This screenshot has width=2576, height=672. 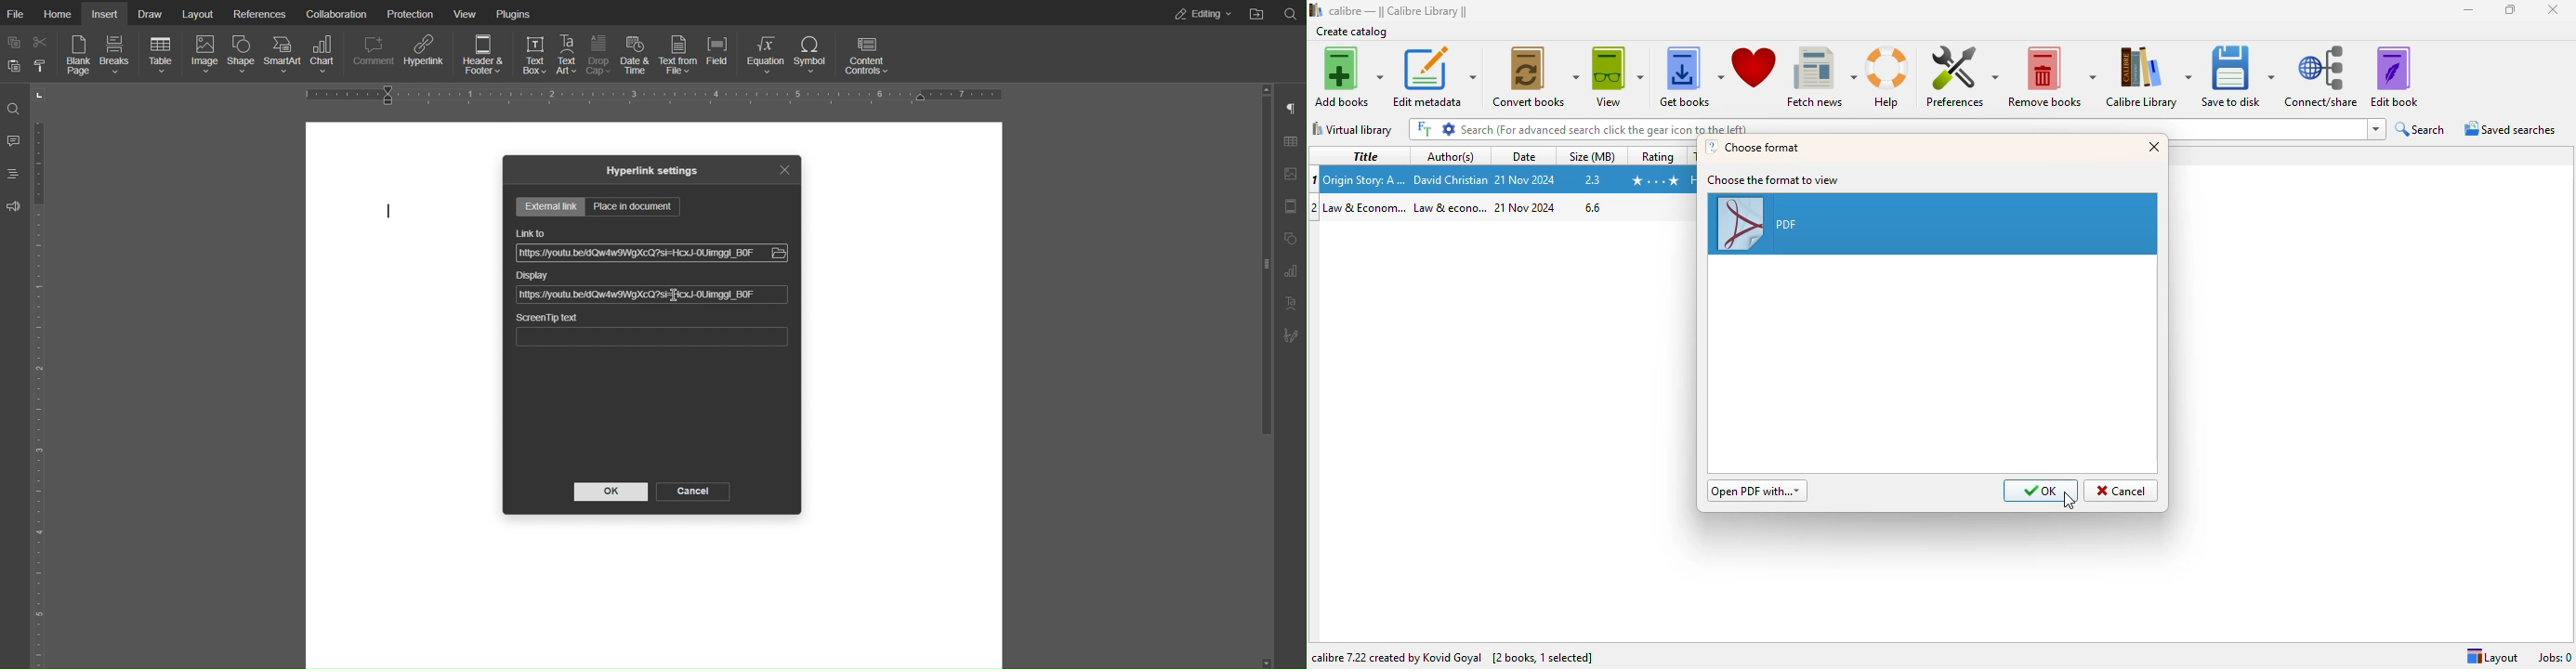 What do you see at coordinates (637, 255) in the screenshot?
I see `Link` at bounding box center [637, 255].